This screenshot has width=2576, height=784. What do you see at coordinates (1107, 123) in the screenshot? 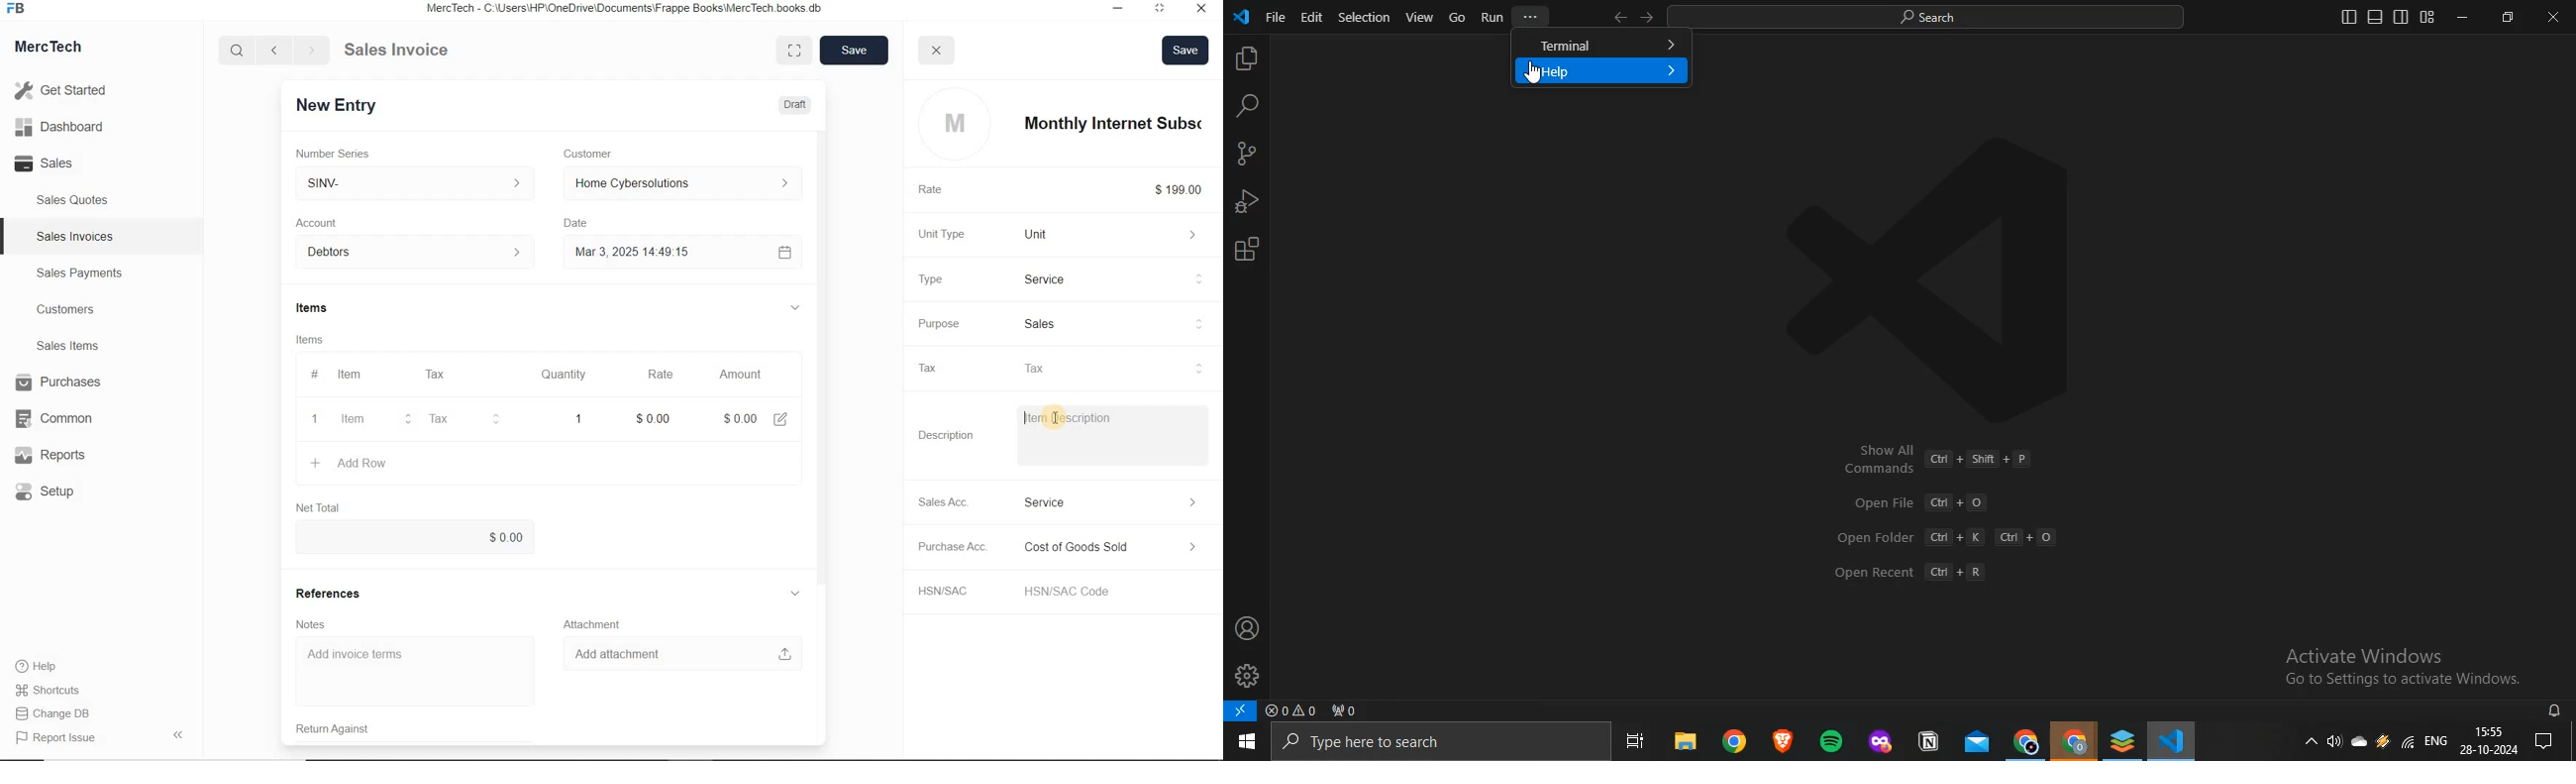
I see `item name` at bounding box center [1107, 123].